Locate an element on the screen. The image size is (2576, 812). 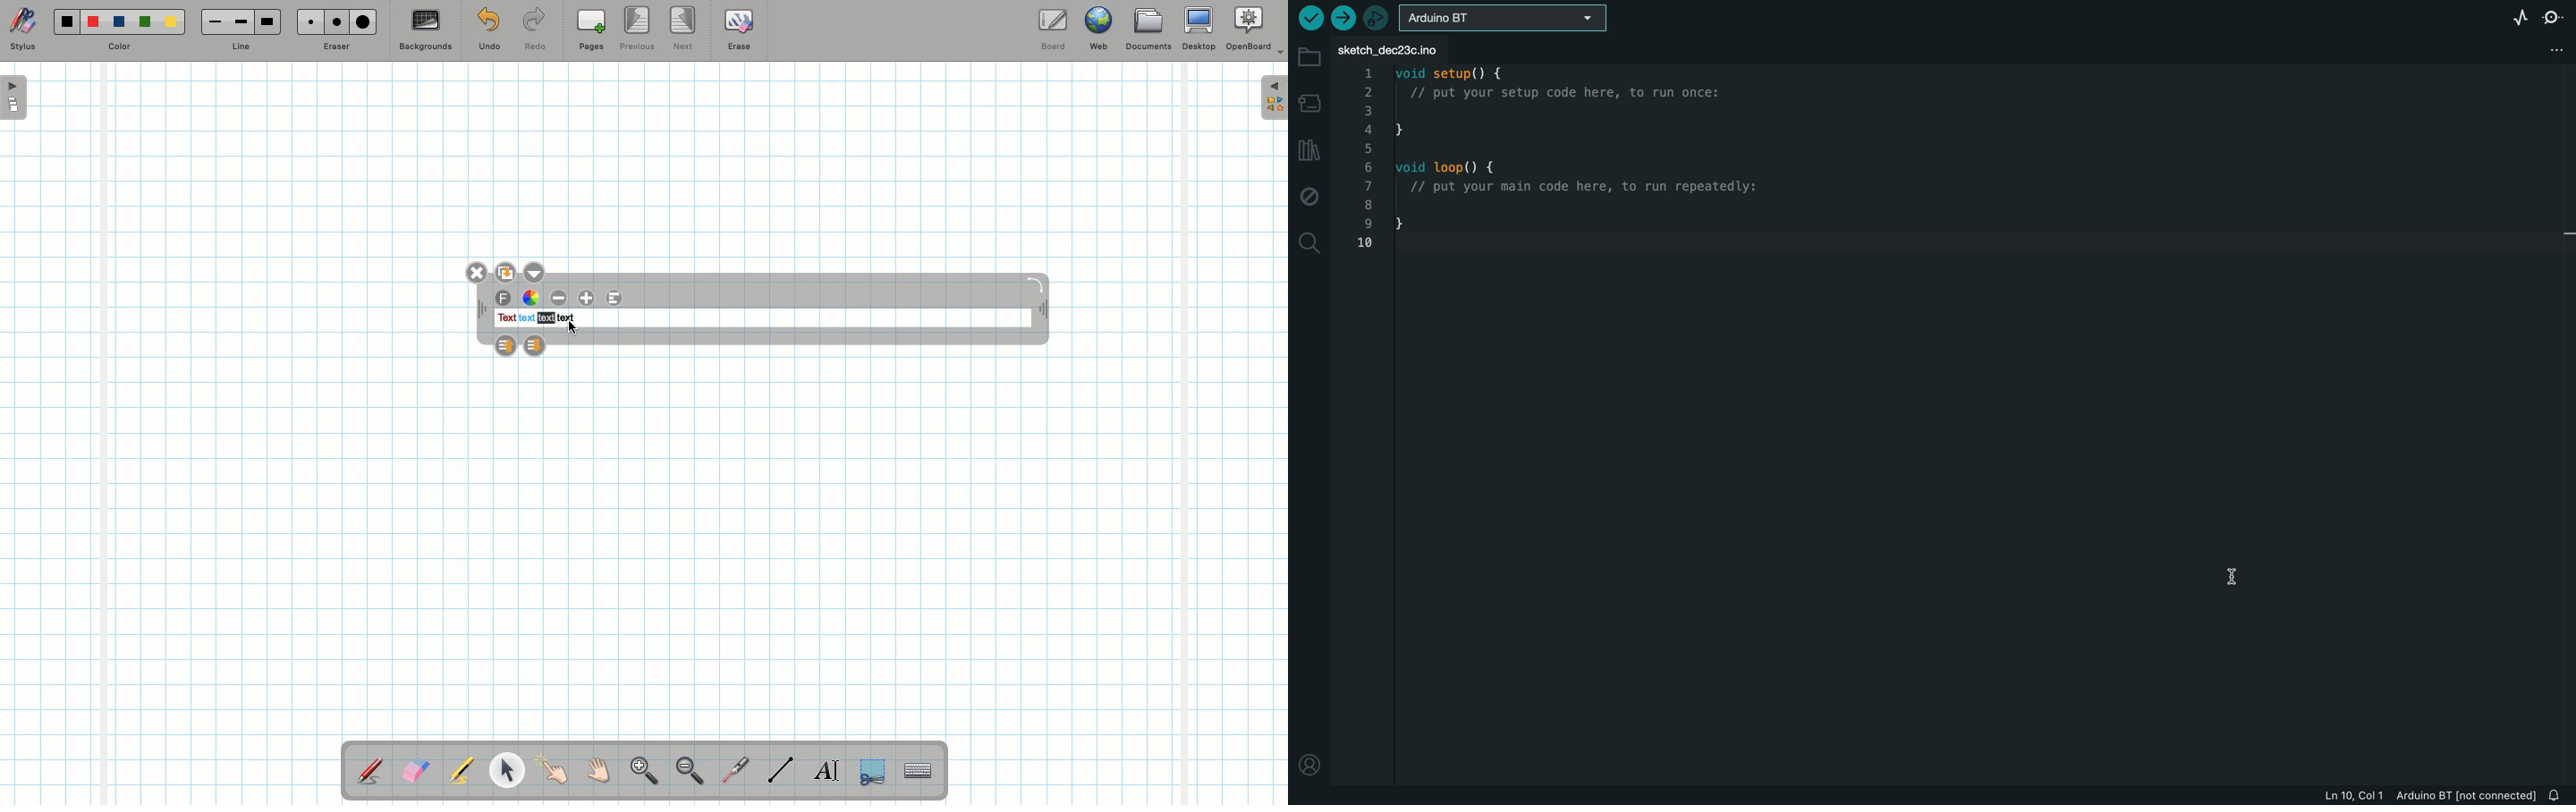
Move is located at coordinates (1041, 311).